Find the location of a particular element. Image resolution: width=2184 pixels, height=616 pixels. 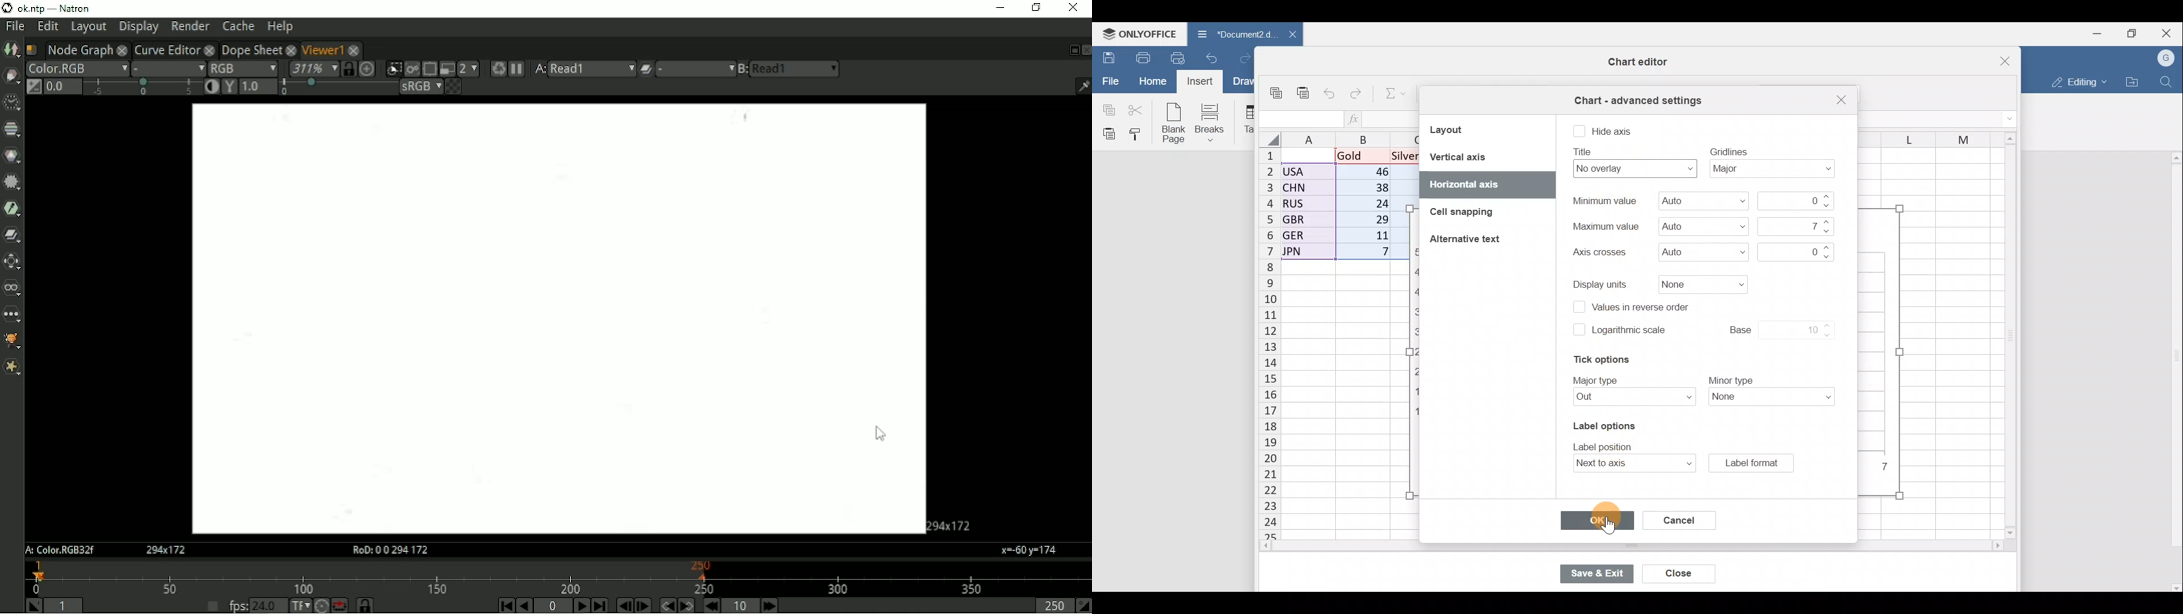

Current frame is located at coordinates (553, 606).